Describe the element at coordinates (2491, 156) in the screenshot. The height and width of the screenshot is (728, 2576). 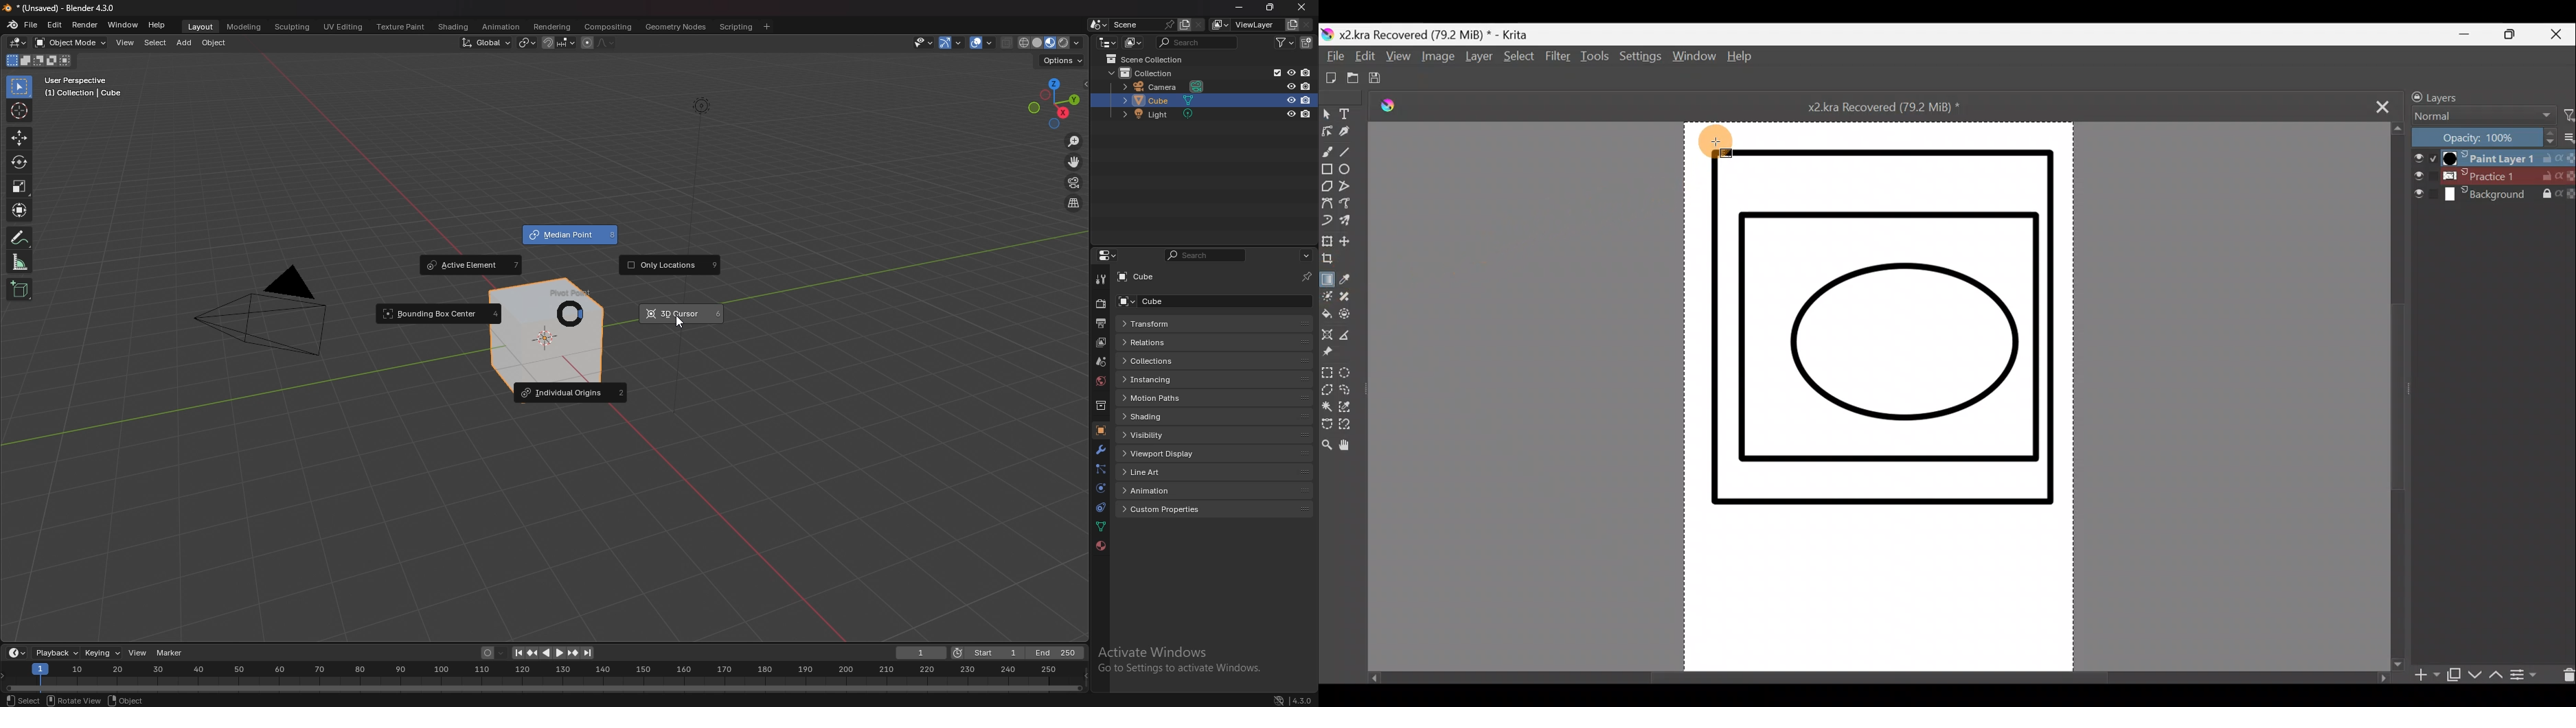
I see `Layer 1` at that location.